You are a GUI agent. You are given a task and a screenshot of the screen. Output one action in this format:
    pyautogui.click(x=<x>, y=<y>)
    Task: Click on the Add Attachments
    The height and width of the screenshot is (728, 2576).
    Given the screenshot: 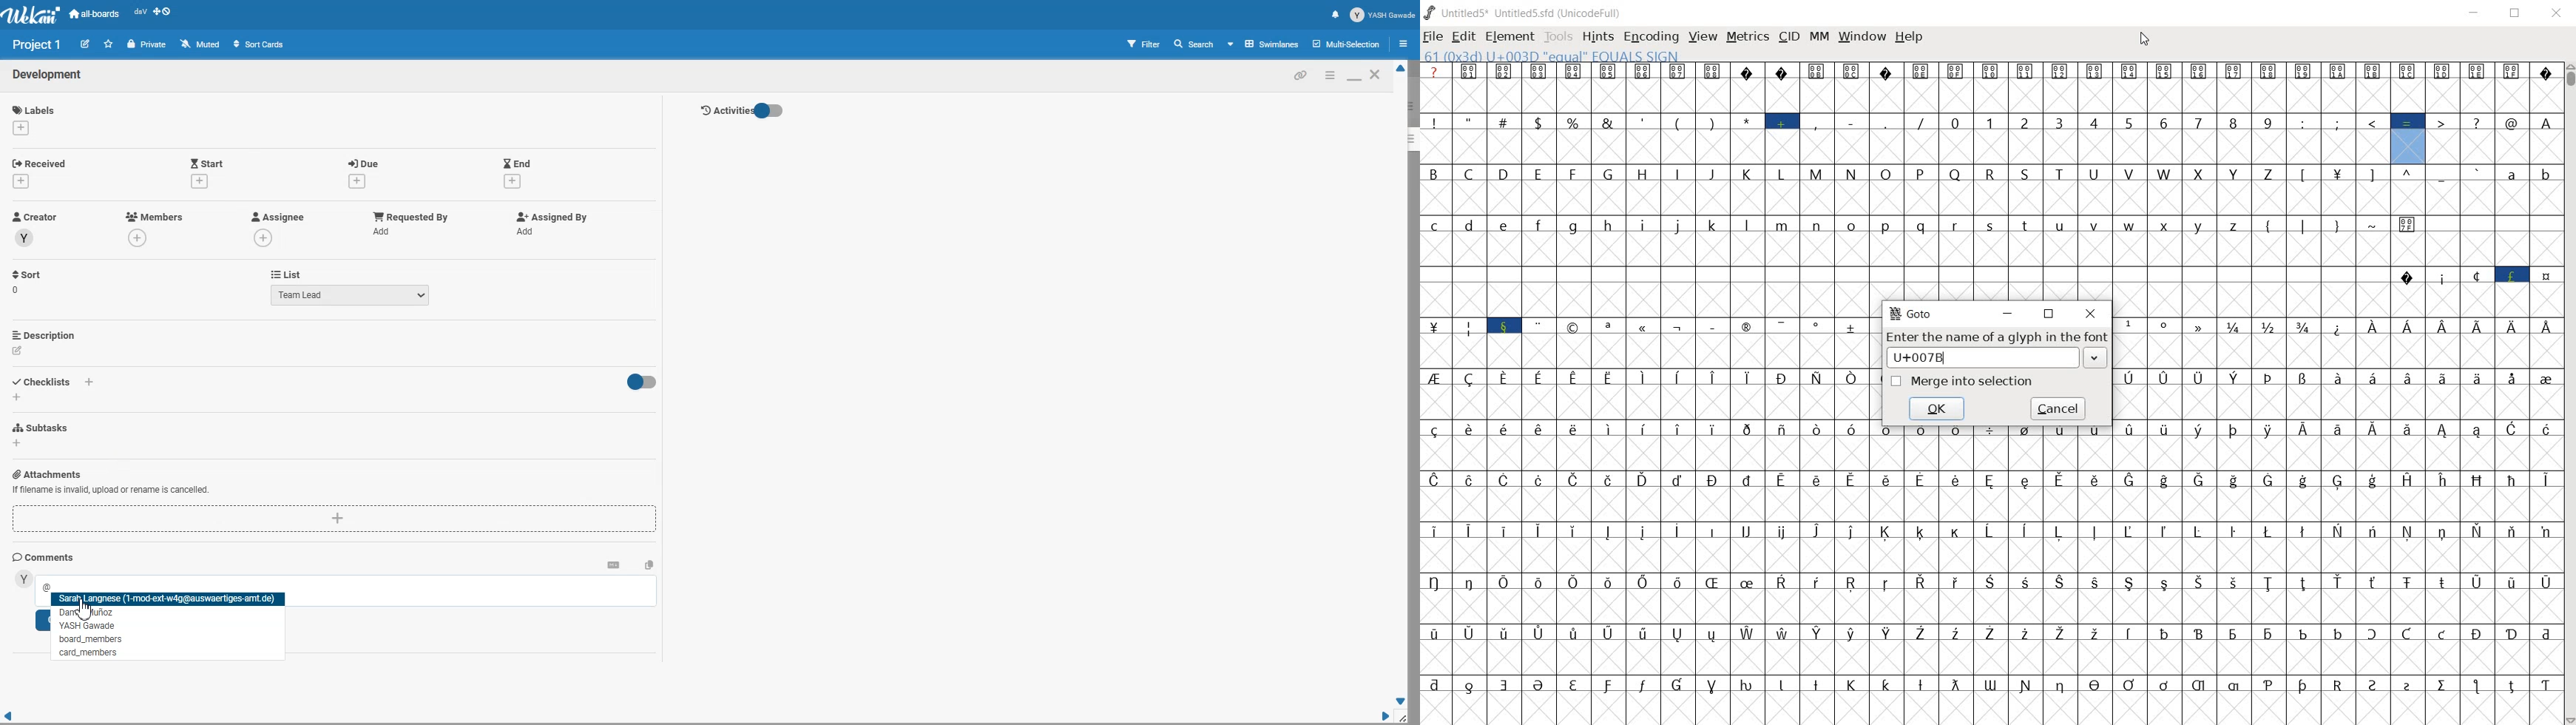 What is the action you would take?
    pyautogui.click(x=47, y=473)
    